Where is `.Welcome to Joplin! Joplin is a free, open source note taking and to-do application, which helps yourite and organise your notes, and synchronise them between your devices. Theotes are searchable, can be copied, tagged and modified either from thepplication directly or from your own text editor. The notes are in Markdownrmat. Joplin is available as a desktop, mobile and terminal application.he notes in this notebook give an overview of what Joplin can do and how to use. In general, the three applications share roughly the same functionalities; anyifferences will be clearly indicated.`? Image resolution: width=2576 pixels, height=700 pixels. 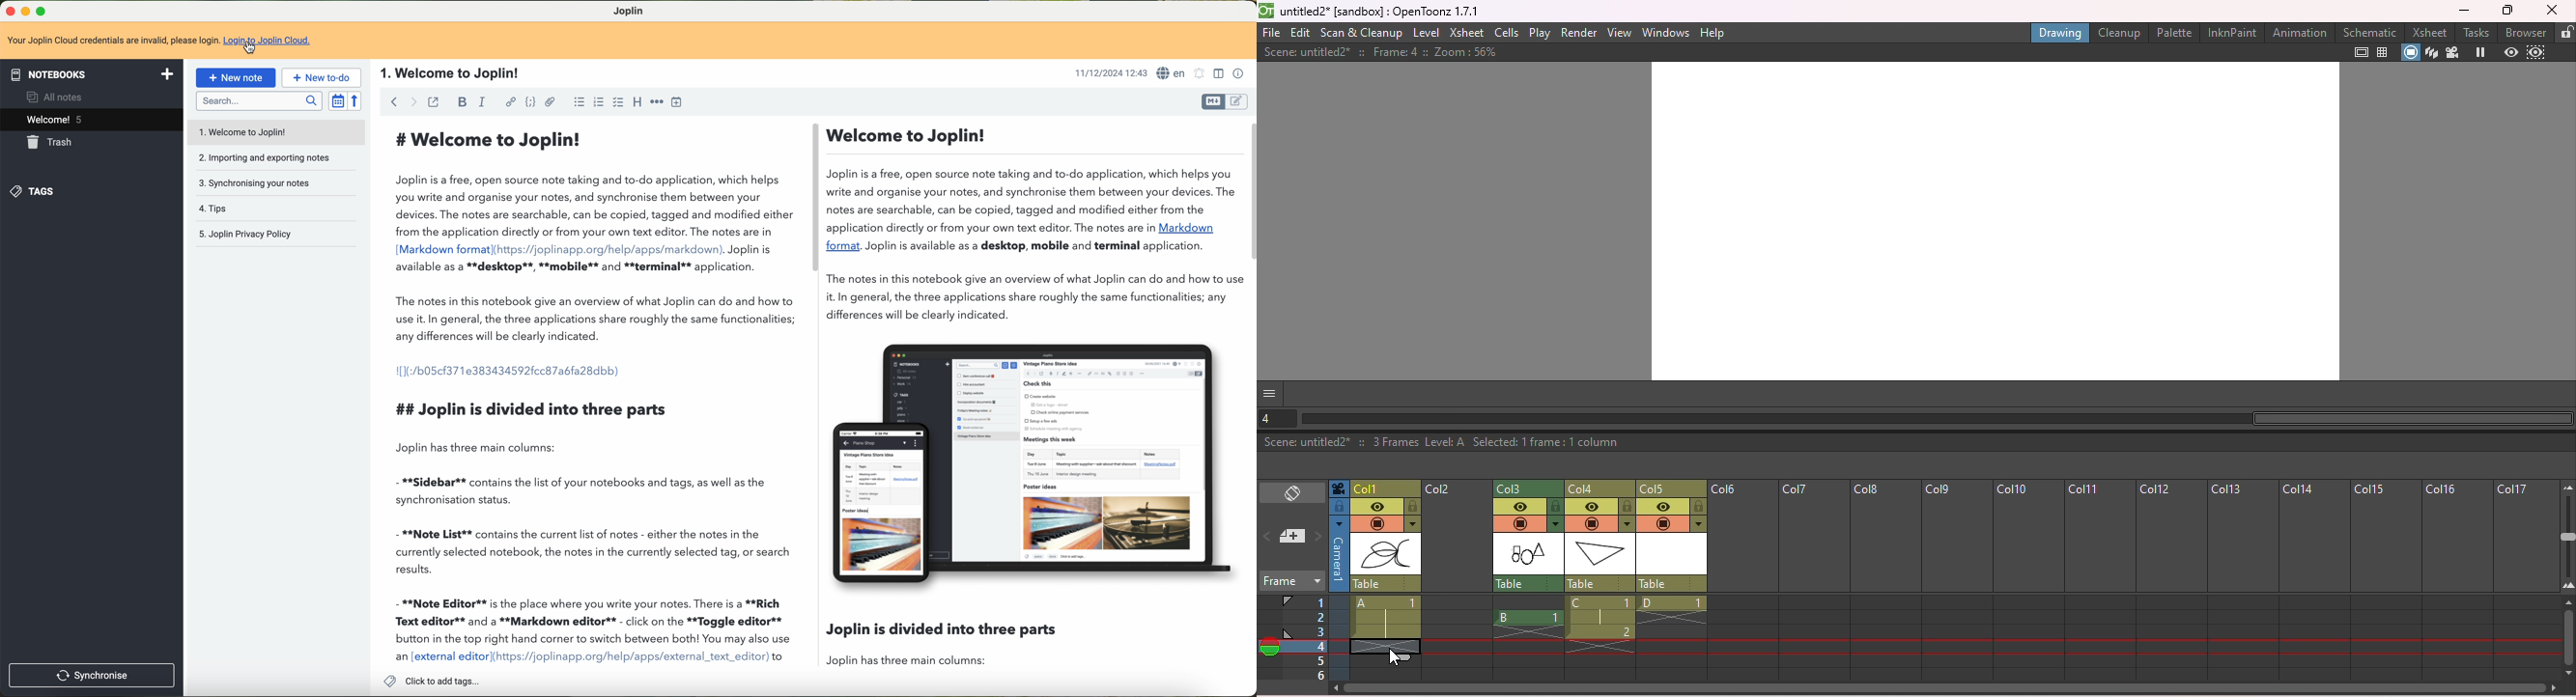
.Welcome to Joplin! Joplin is a free, open source note taking and to-do application, which helps yourite and organise your notes, and synchronise them between your devices. Theotes are searchable, can be copied, tagged and modified either from thepplication directly or from your own text editor. The notes are in Markdownrmat. Joplin is available as a desktop, mobile and terminal application.he notes in this notebook give an overview of what Joplin can do and how to use. In general, the three applications share roughly the same functionalities; anyifferences will be clearly indicated. is located at coordinates (1032, 221).